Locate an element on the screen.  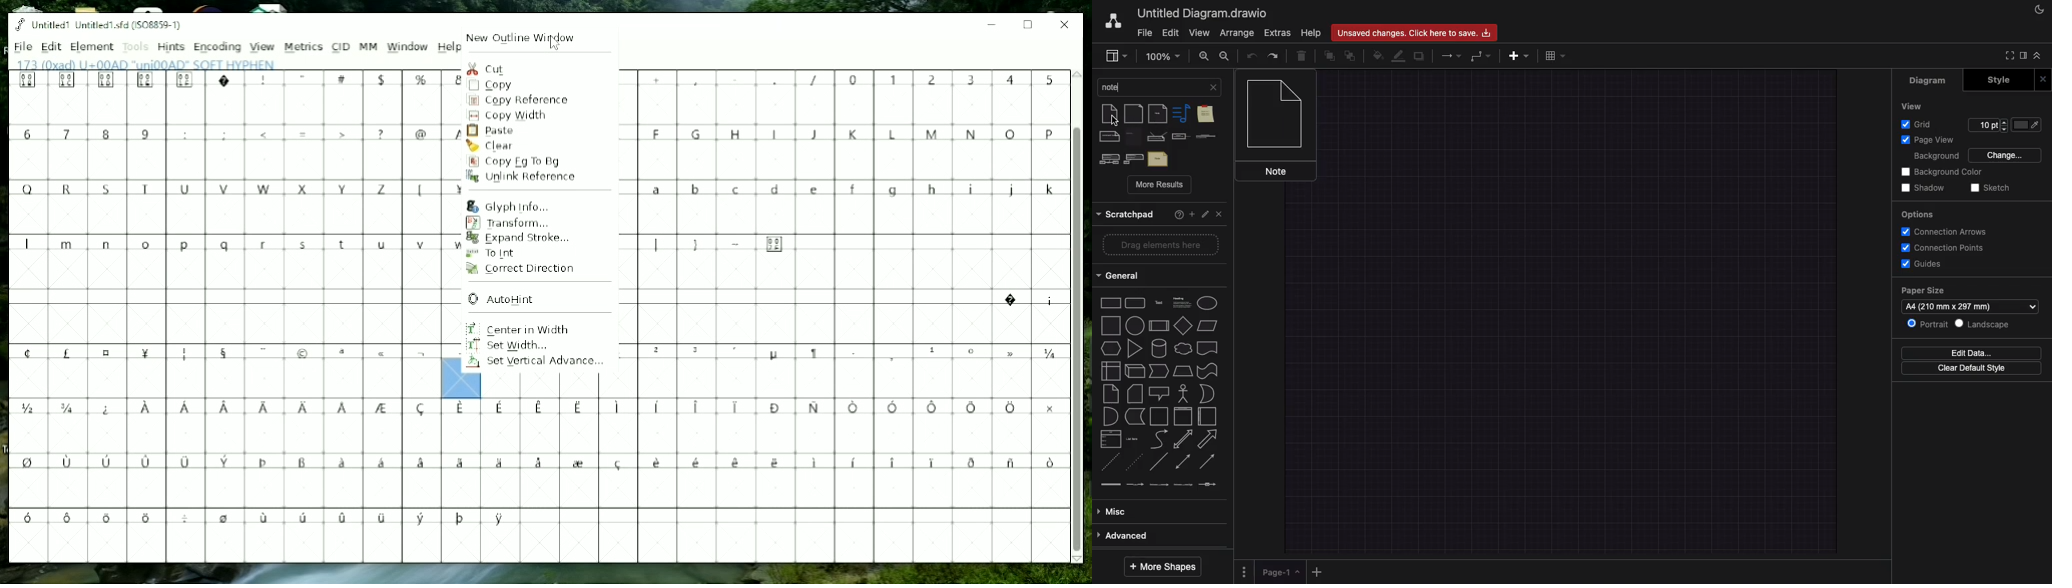
cursor is located at coordinates (1115, 122).